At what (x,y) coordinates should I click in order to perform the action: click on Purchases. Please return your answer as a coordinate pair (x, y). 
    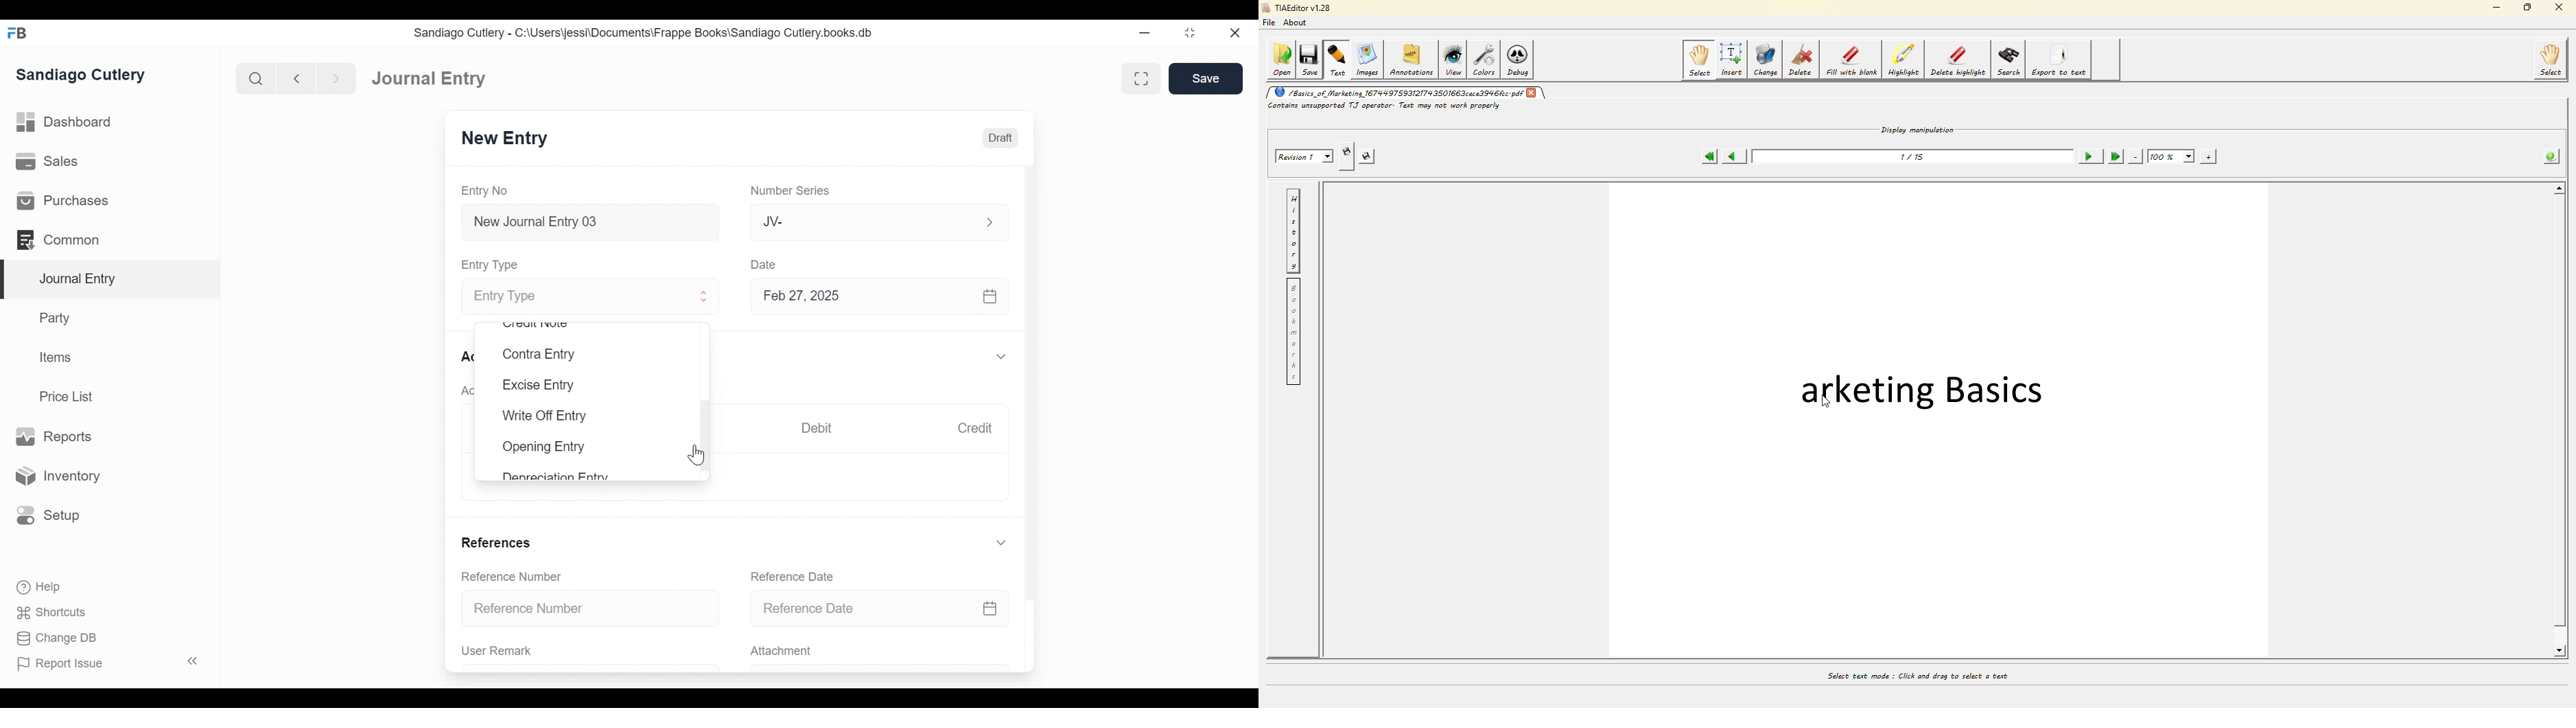
    Looking at the image, I should click on (65, 201).